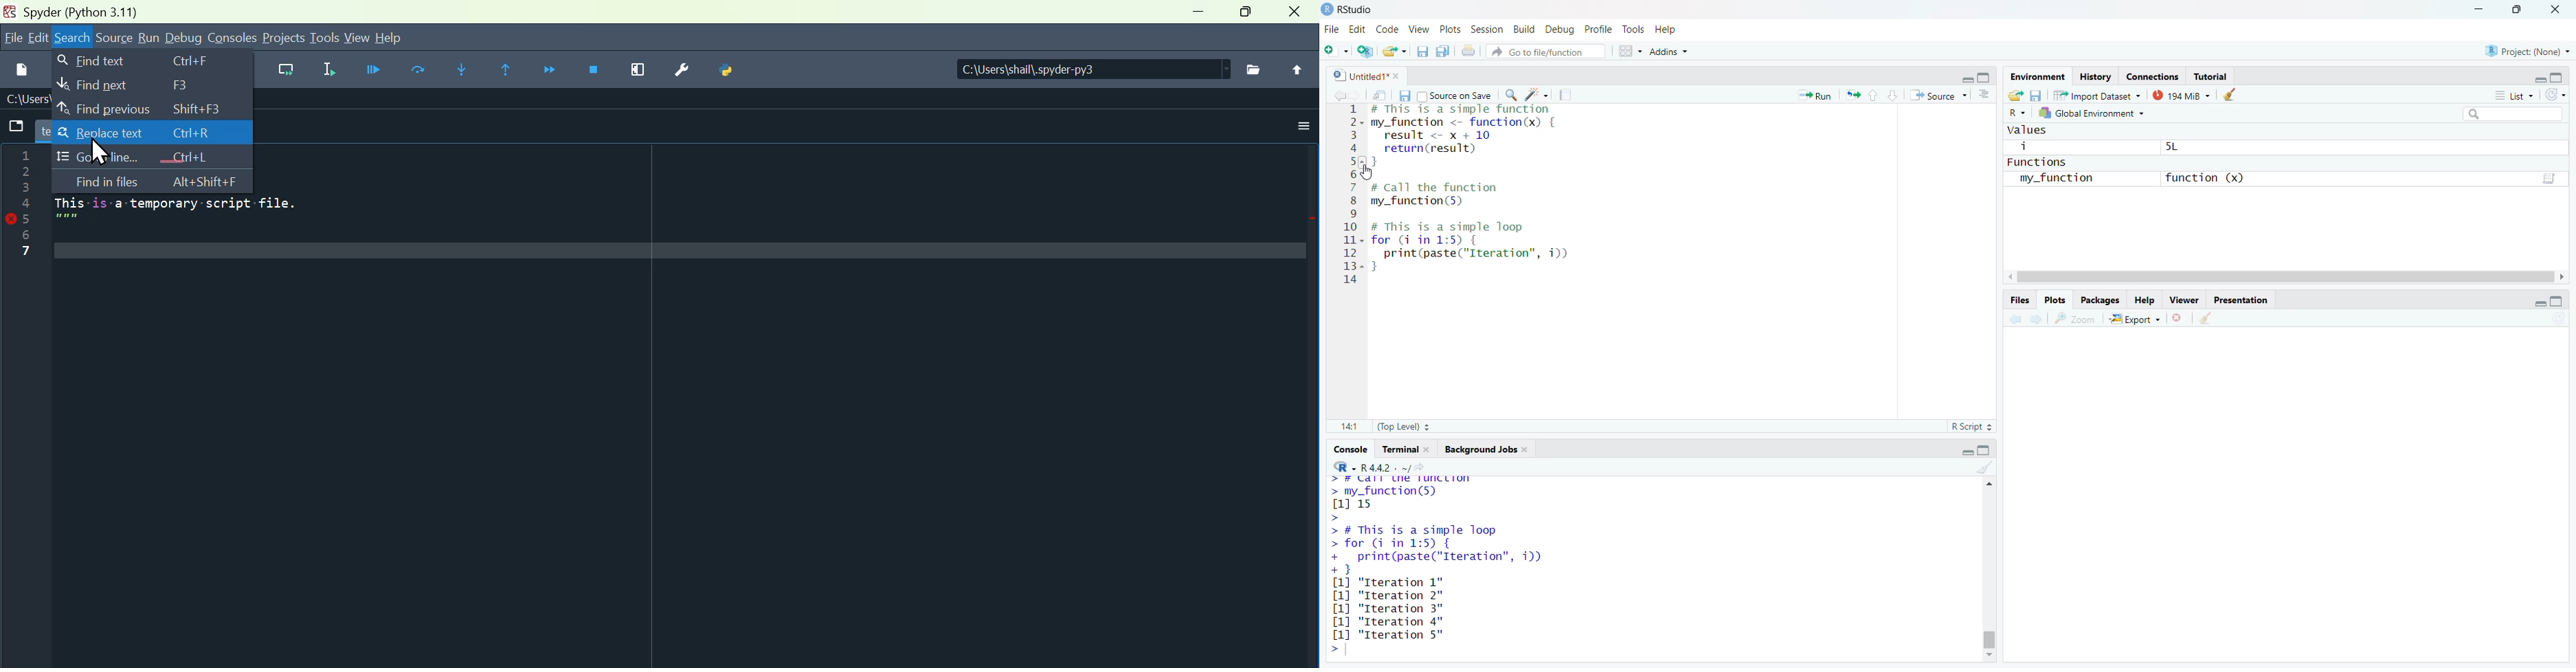 This screenshot has width=2576, height=672. I want to click on new file, so click(1336, 48).